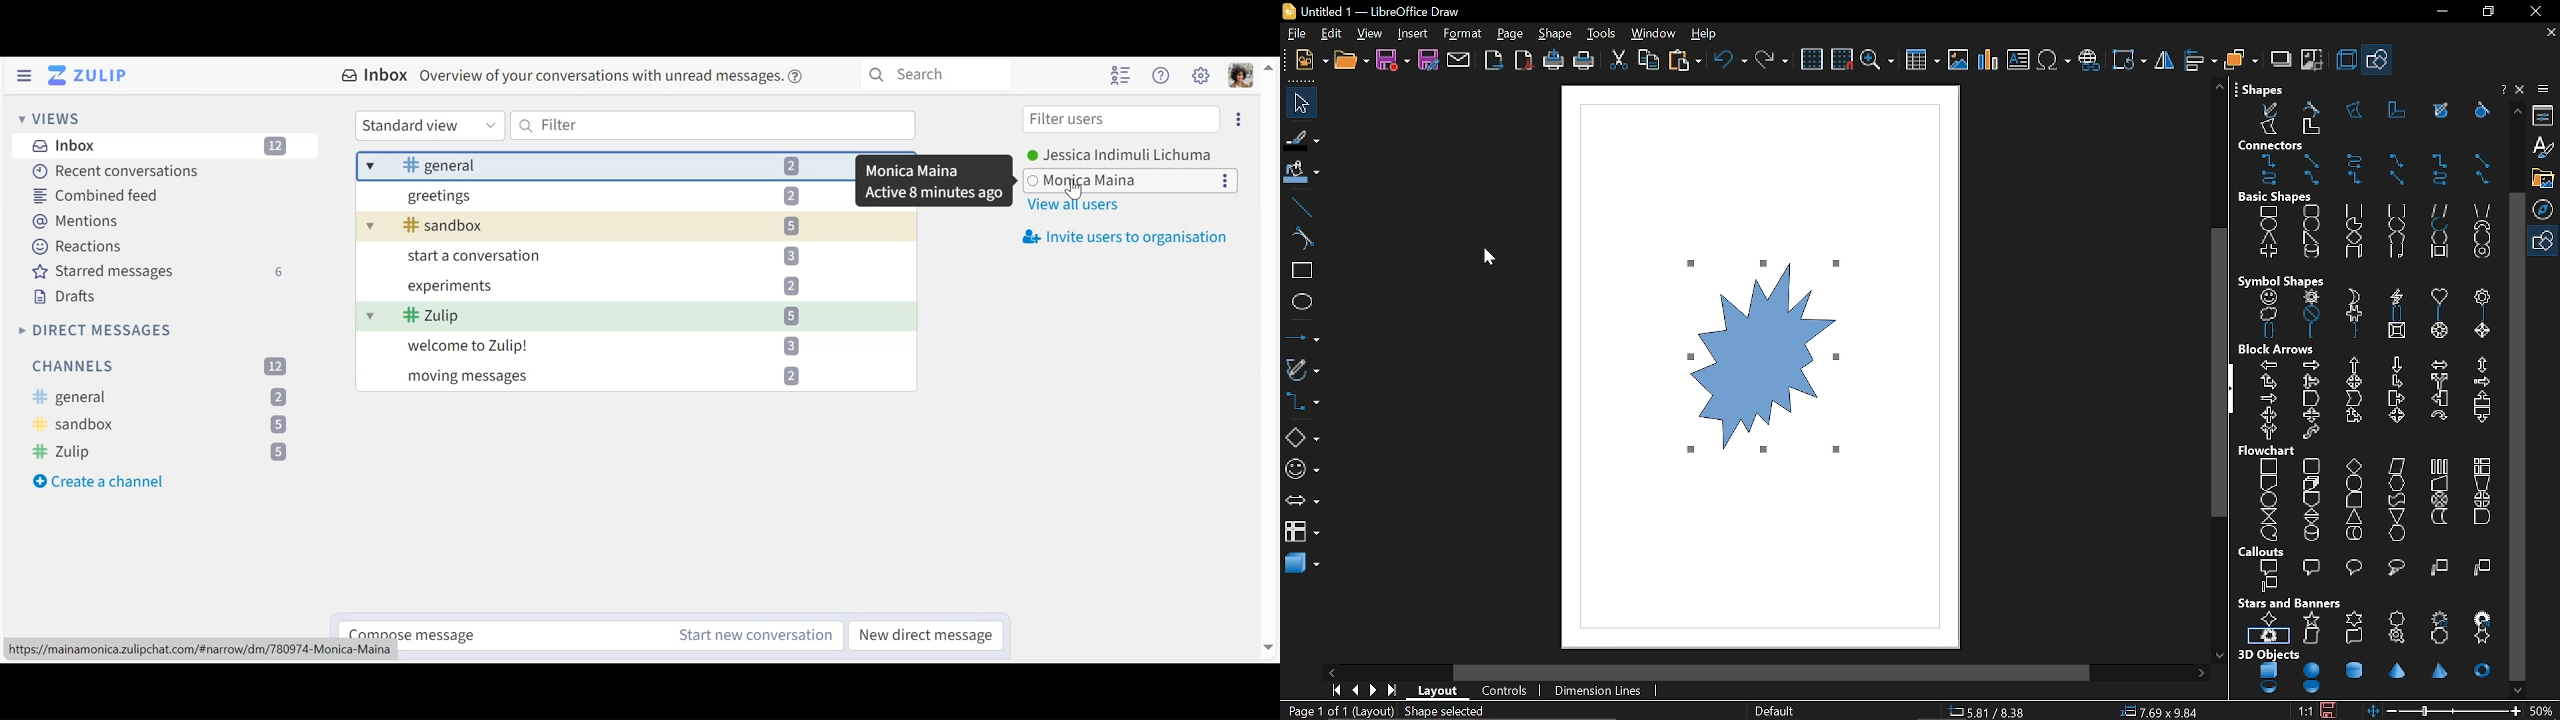  What do you see at coordinates (2334, 710) in the screenshot?
I see `save` at bounding box center [2334, 710].